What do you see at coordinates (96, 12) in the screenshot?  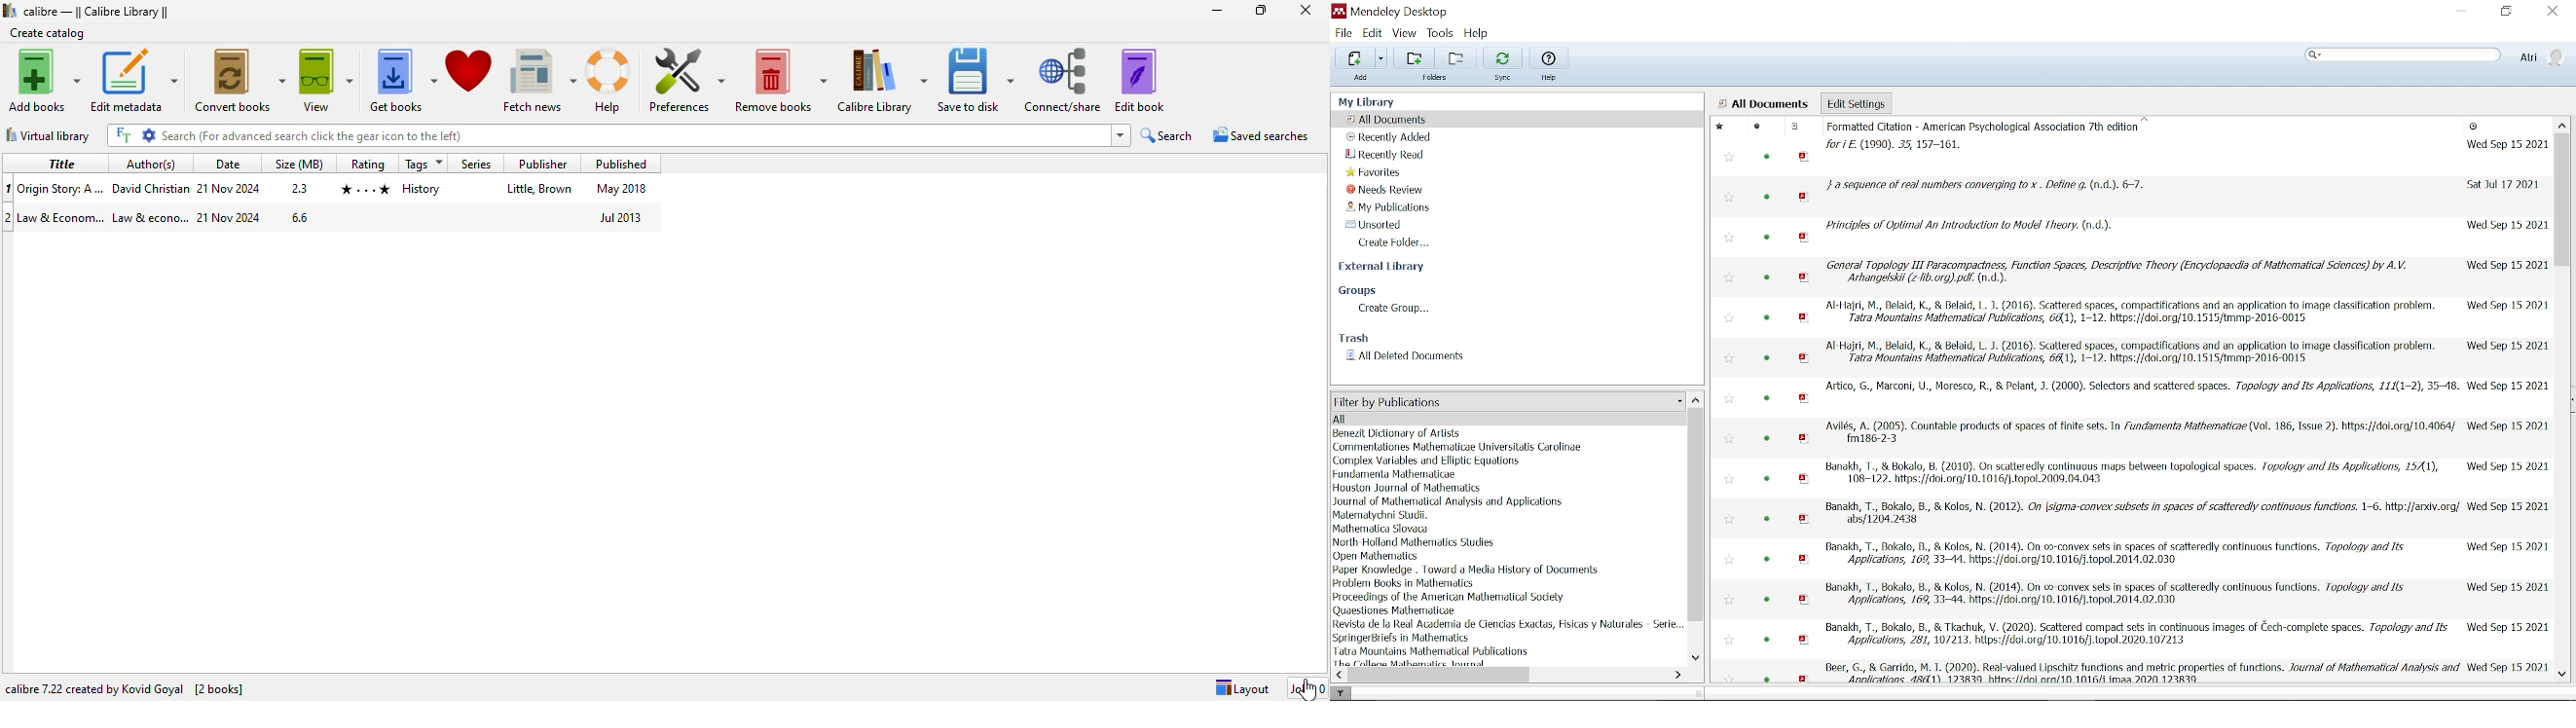 I see `calibre library` at bounding box center [96, 12].